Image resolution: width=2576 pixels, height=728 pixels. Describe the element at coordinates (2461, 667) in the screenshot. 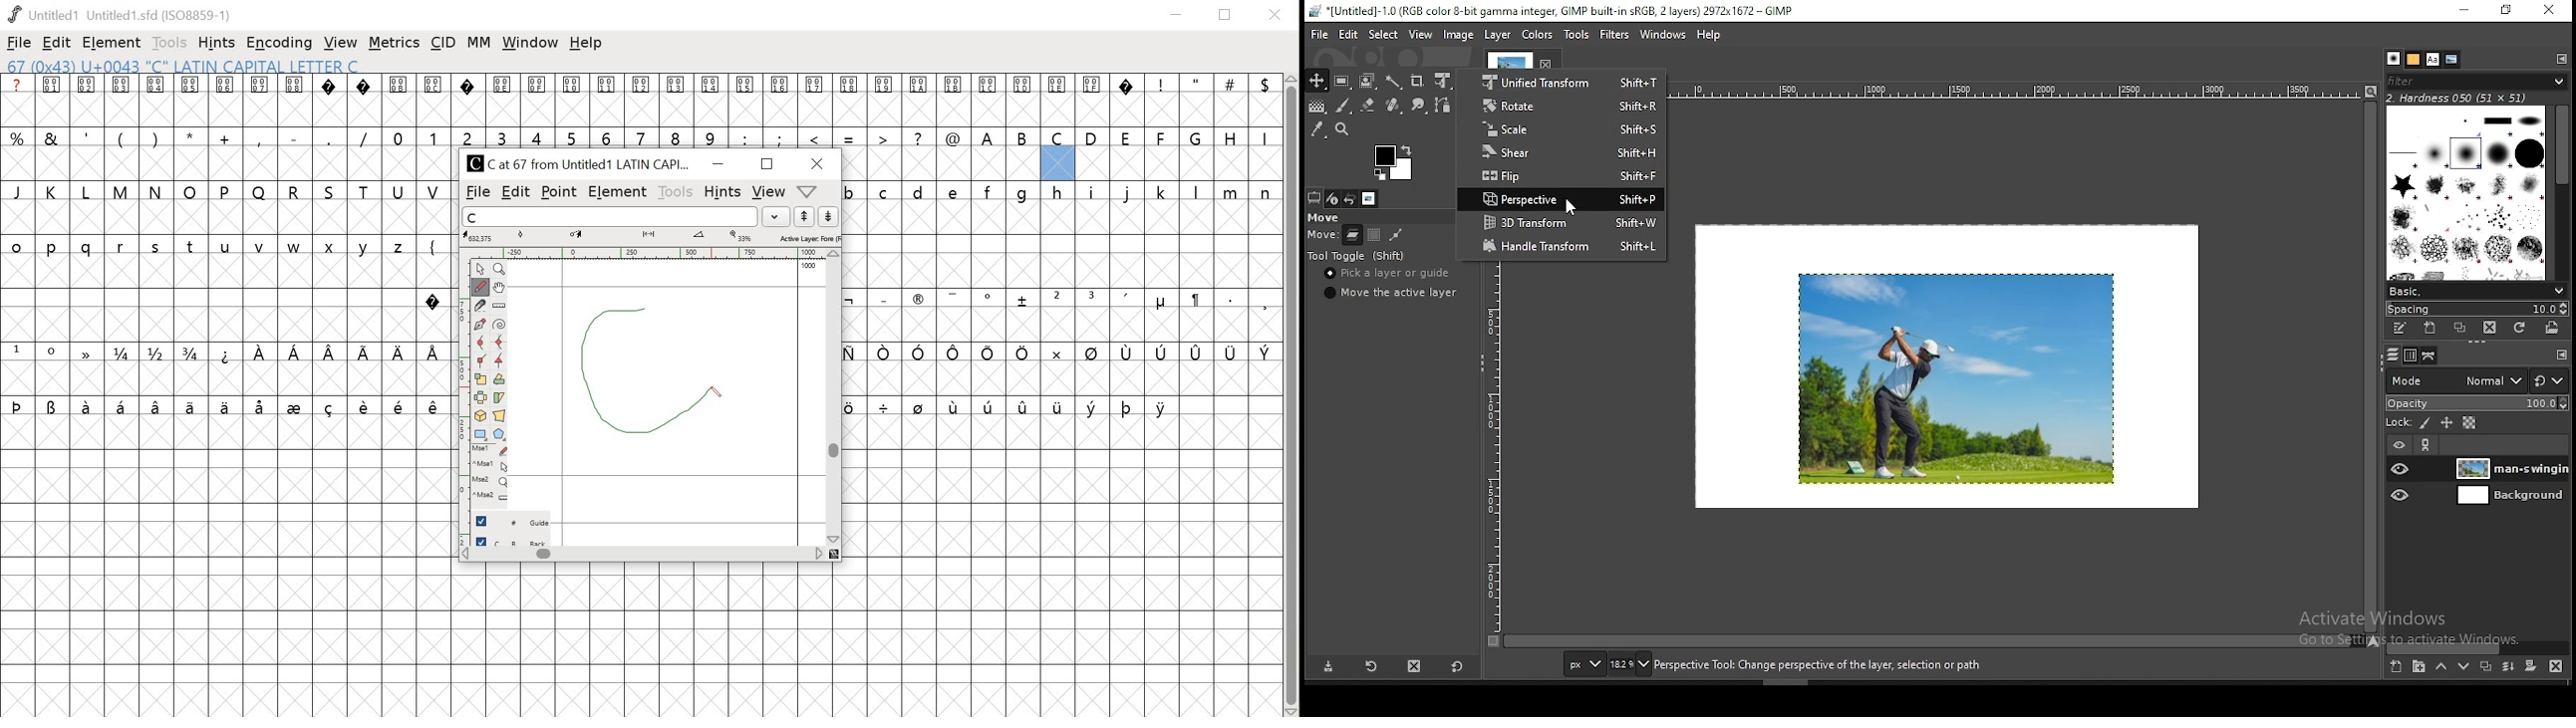

I see `move layer on step down` at that location.